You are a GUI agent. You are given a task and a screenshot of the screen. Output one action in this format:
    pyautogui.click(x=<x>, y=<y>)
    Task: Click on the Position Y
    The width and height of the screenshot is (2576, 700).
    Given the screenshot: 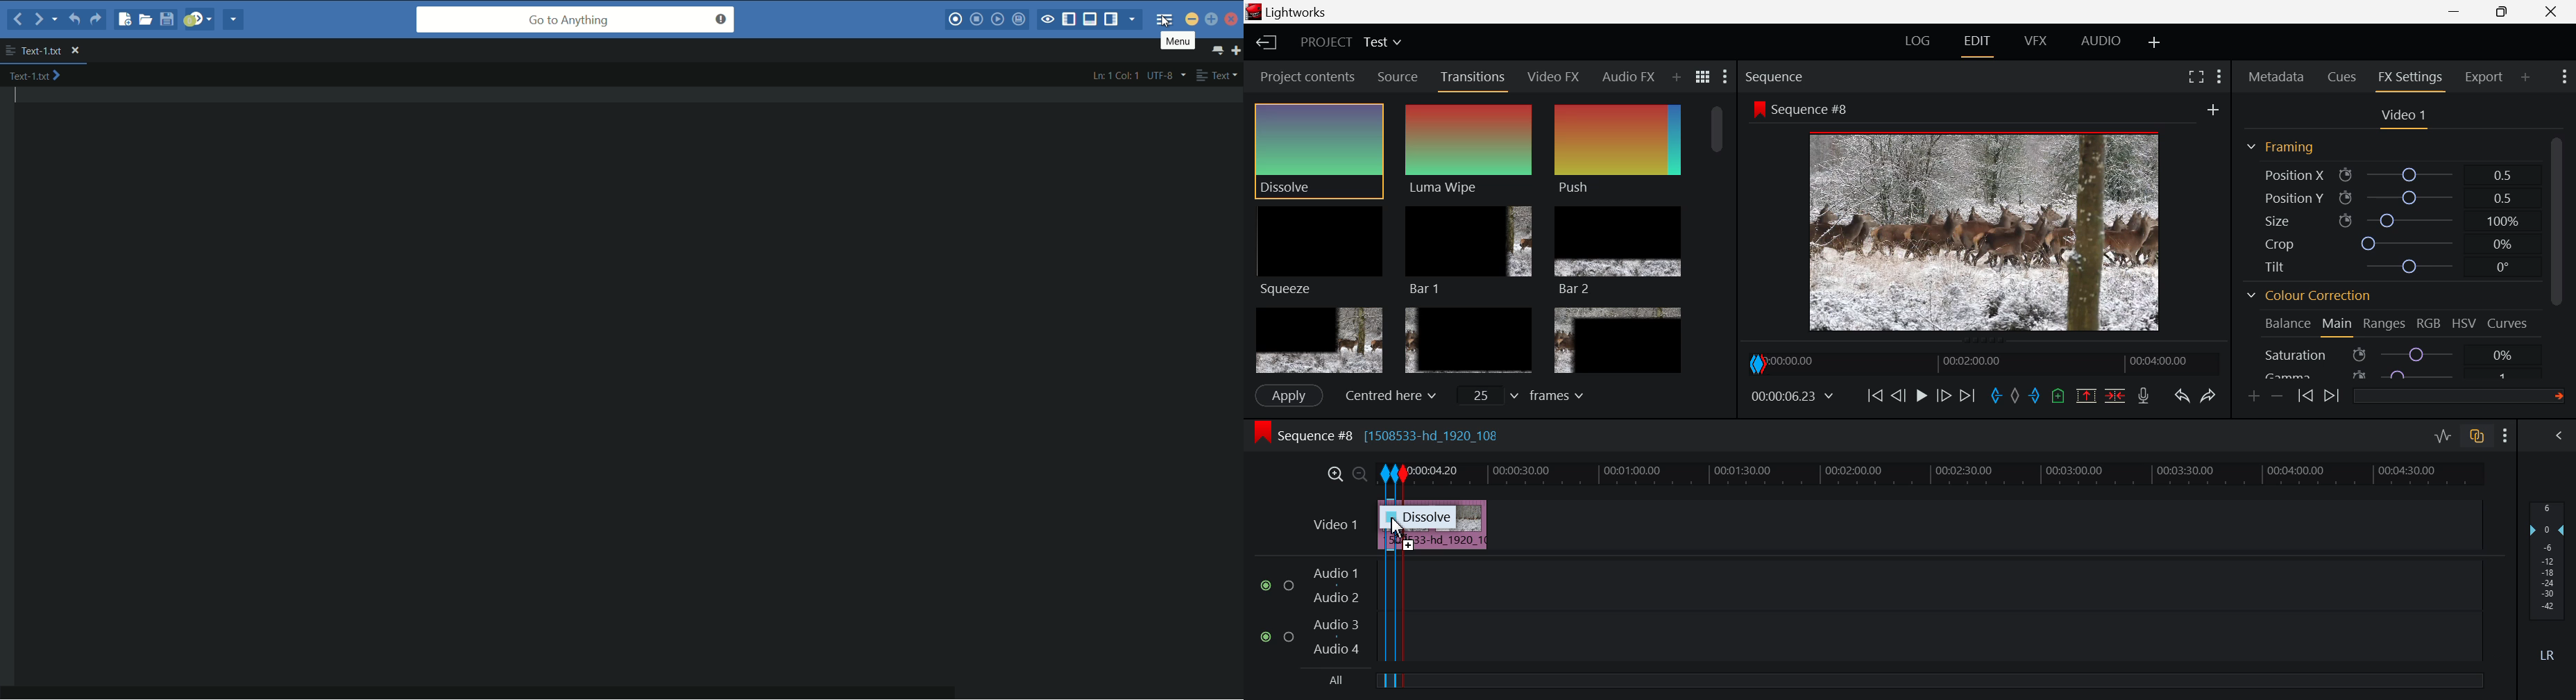 What is the action you would take?
    pyautogui.click(x=2393, y=198)
    